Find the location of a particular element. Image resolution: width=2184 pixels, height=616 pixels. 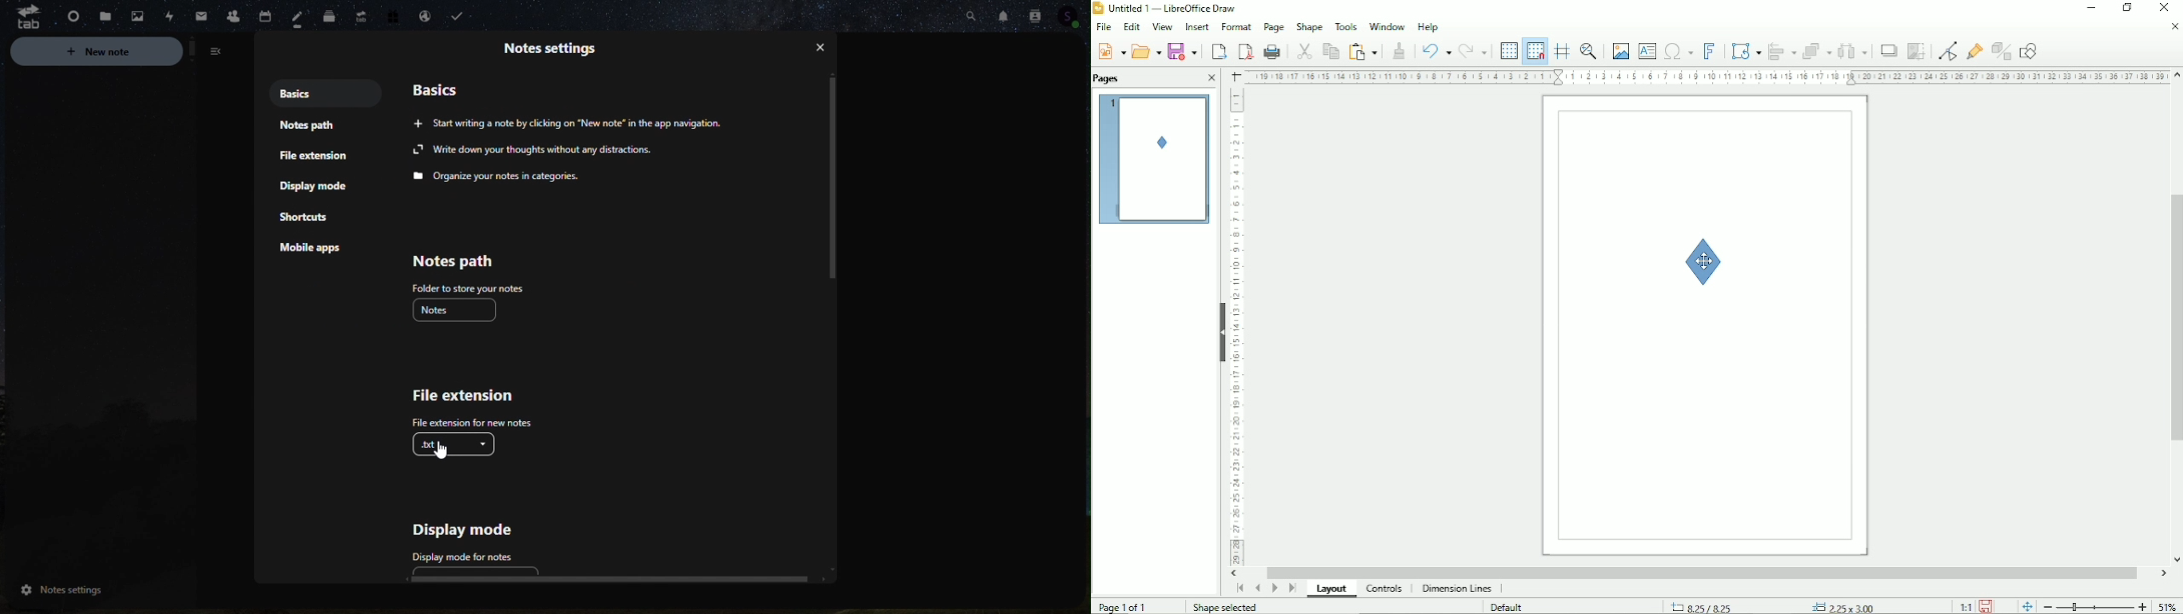

‘Start writing a note by clicking on “New note” in the app navigation. is located at coordinates (567, 122).